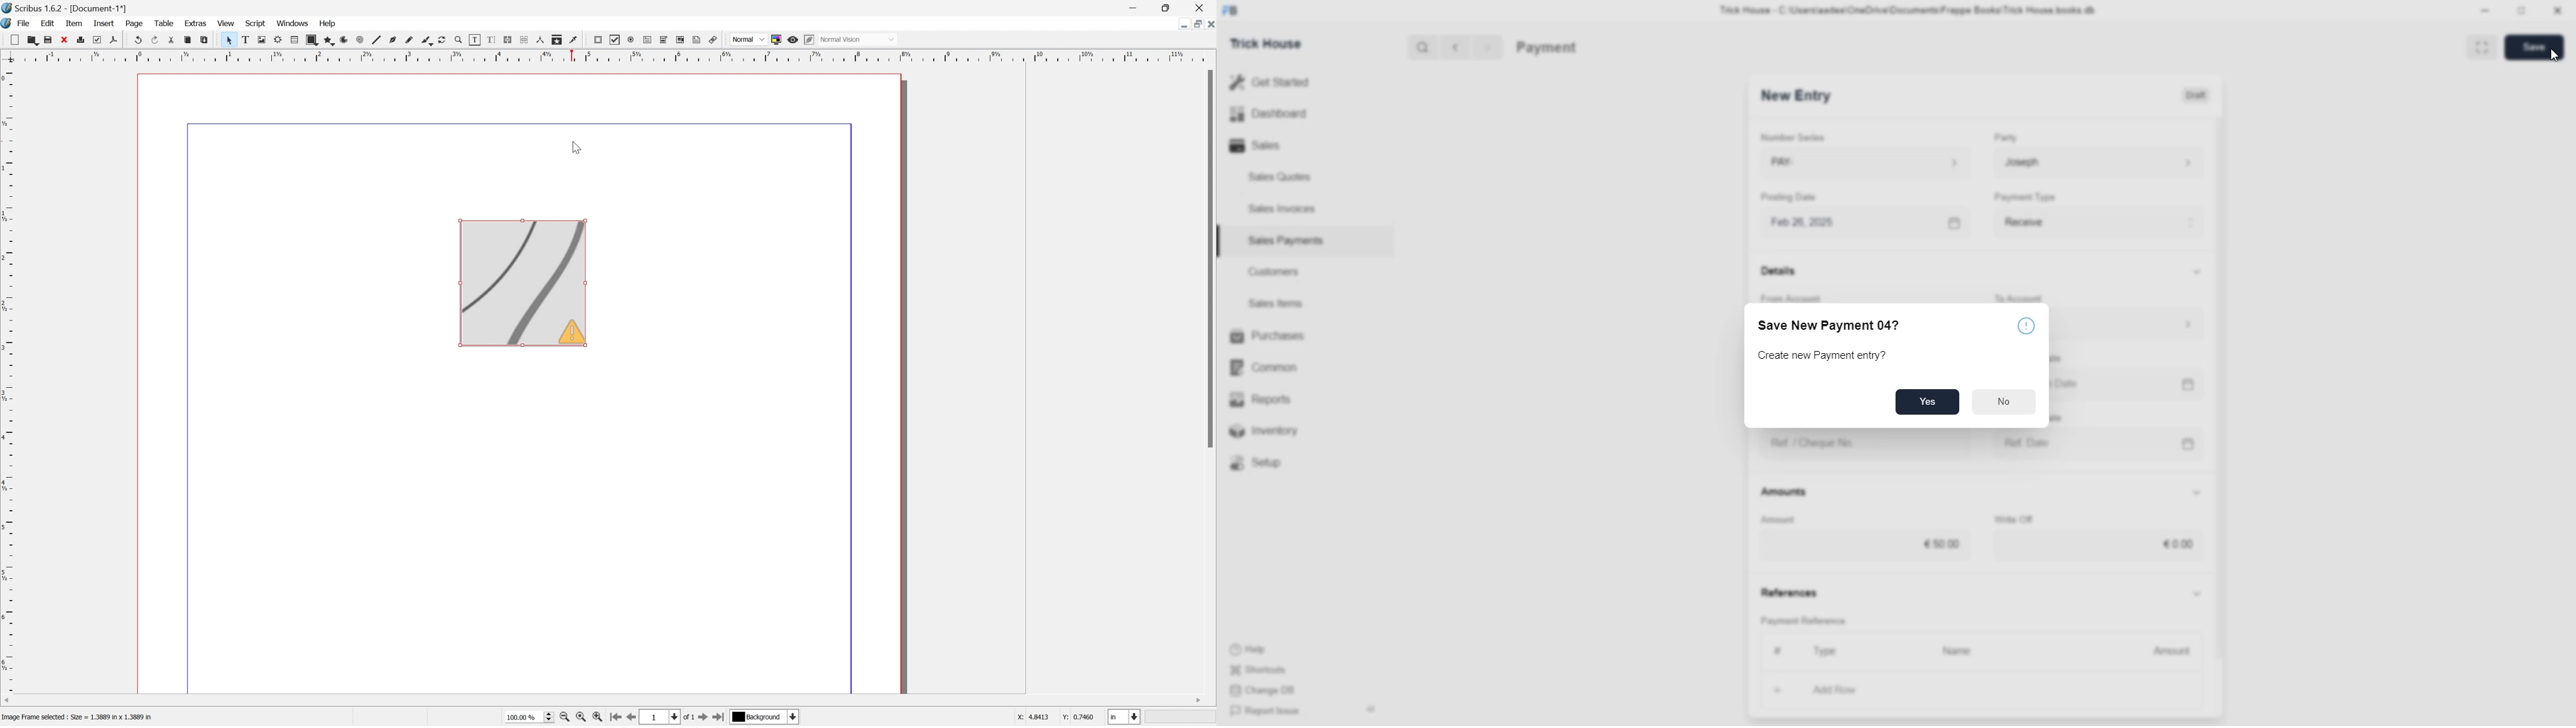 The width and height of the screenshot is (2576, 728). Describe the element at coordinates (495, 39) in the screenshot. I see `Edit text with story editor` at that location.